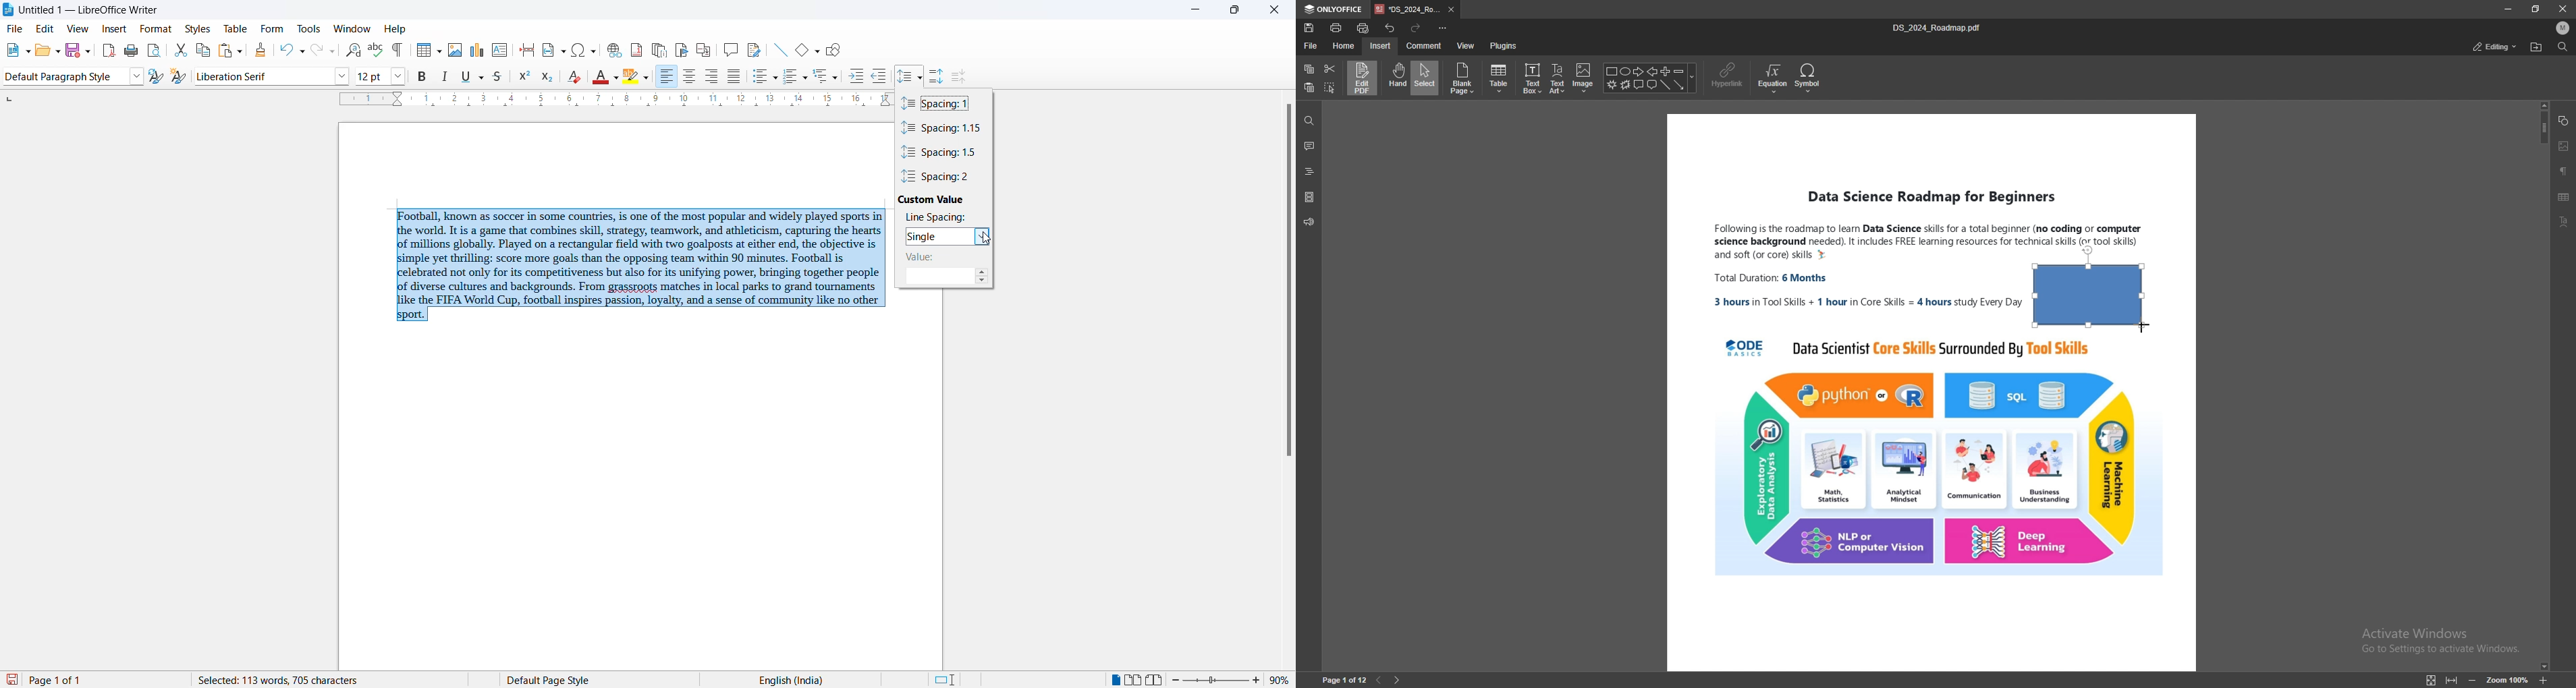  I want to click on insert table grid, so click(439, 50).